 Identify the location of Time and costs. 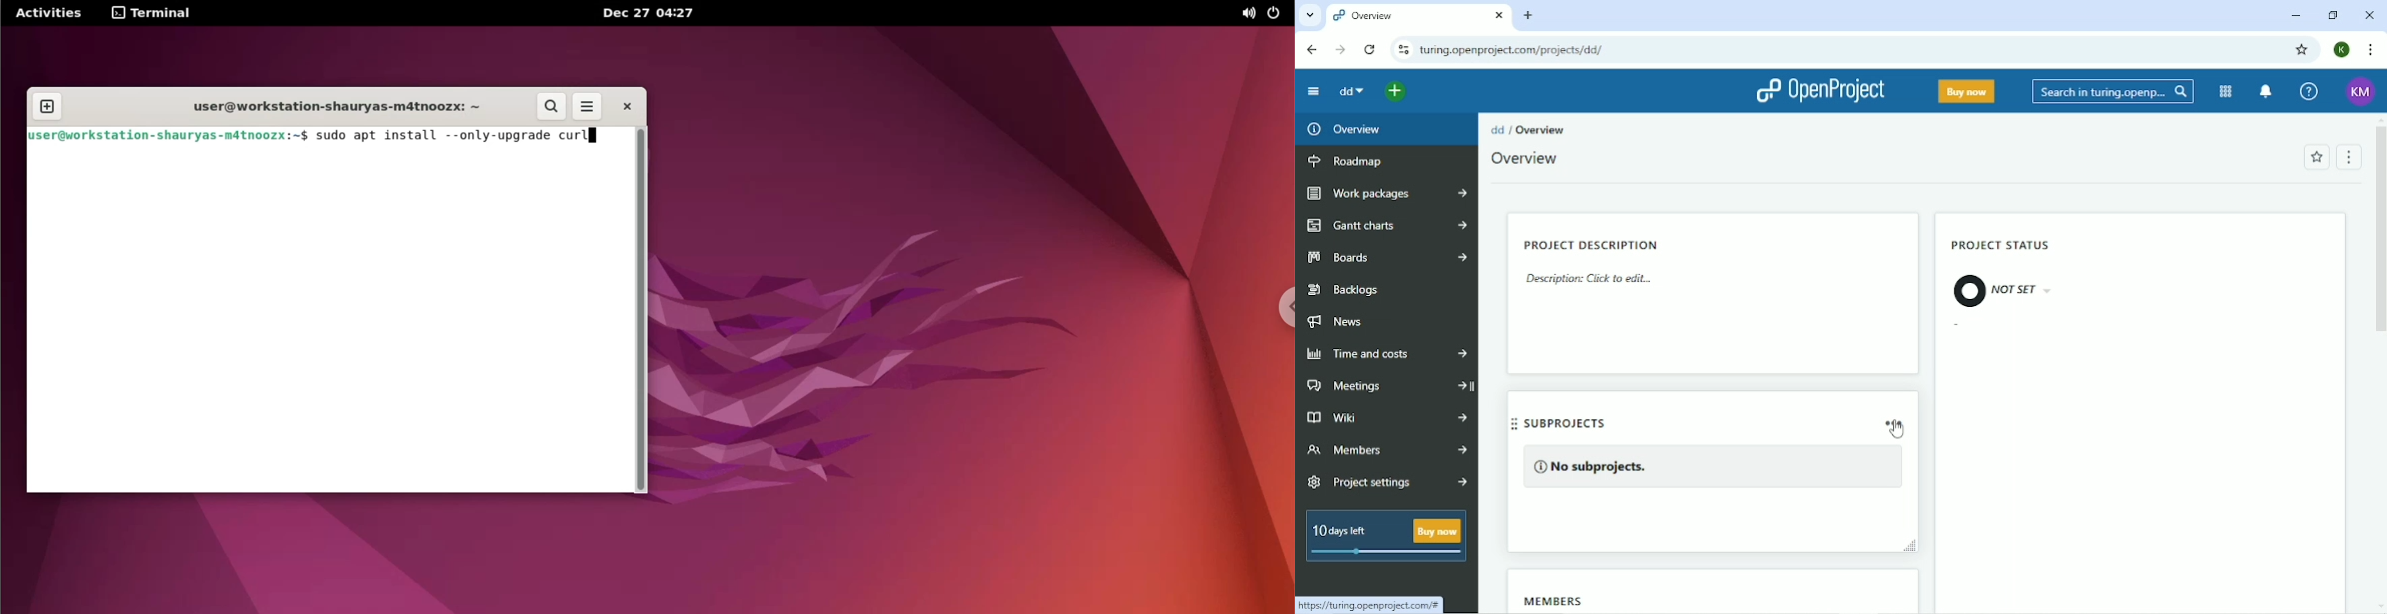
(1385, 355).